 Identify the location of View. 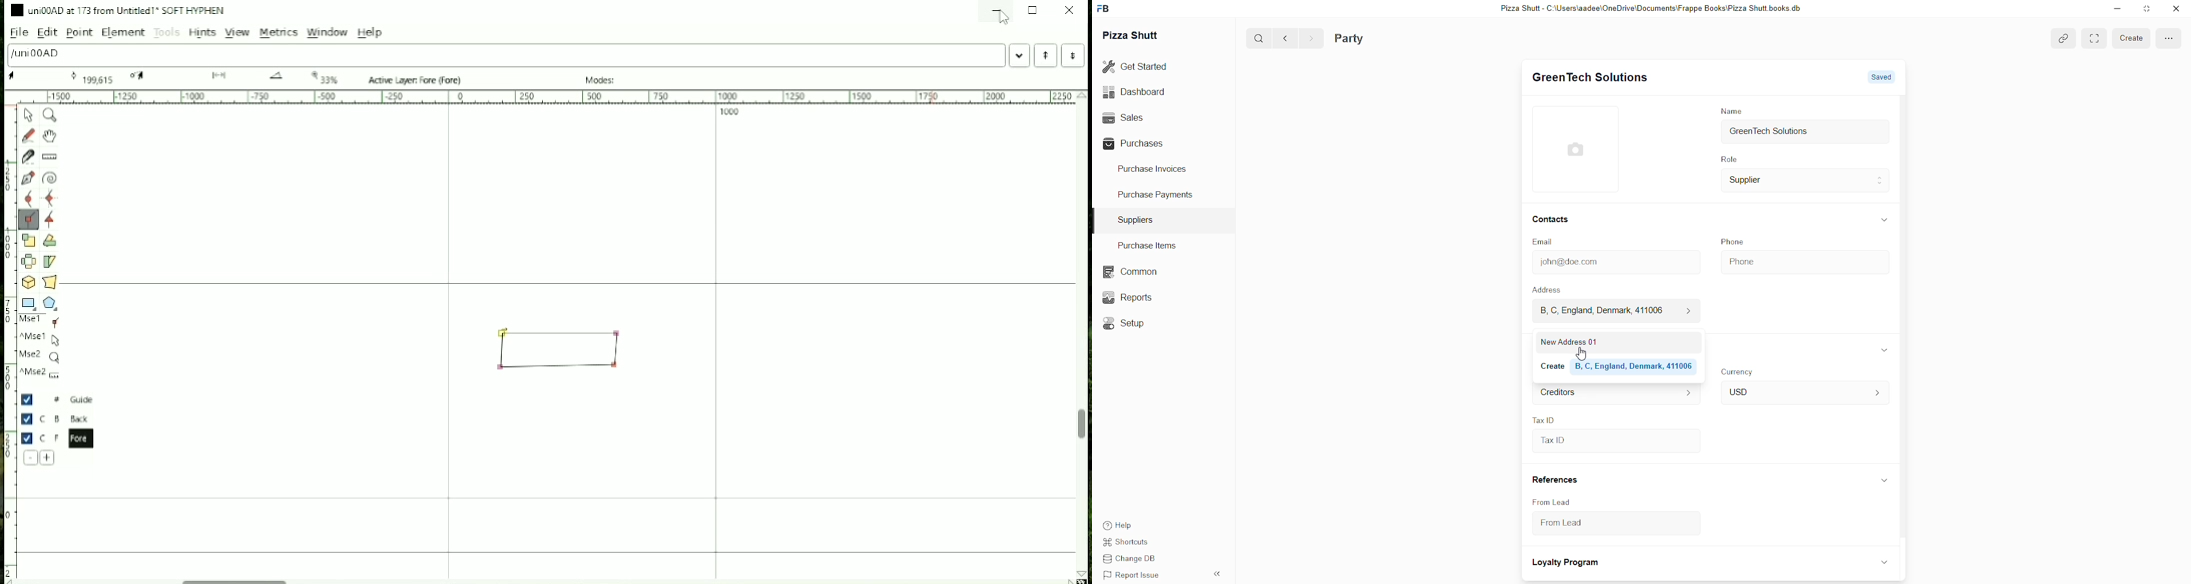
(236, 32).